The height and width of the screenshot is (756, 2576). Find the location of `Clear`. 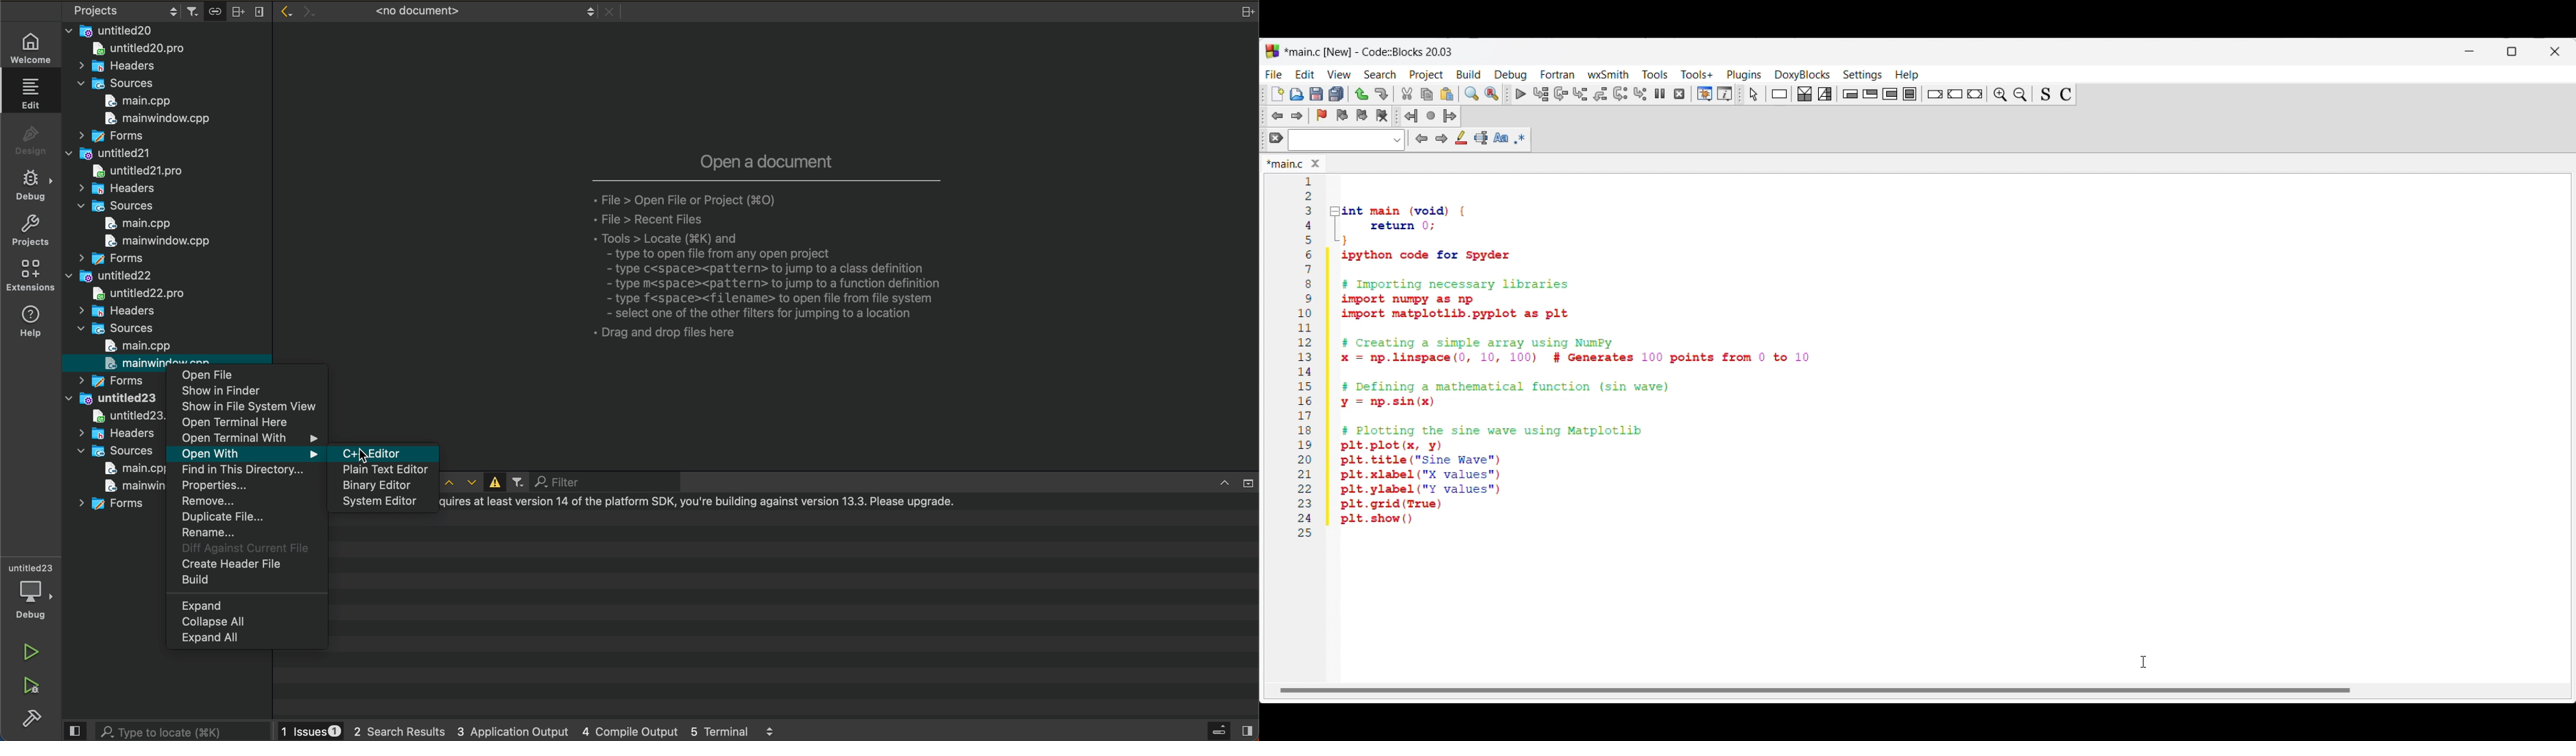

Clear is located at coordinates (1276, 137).